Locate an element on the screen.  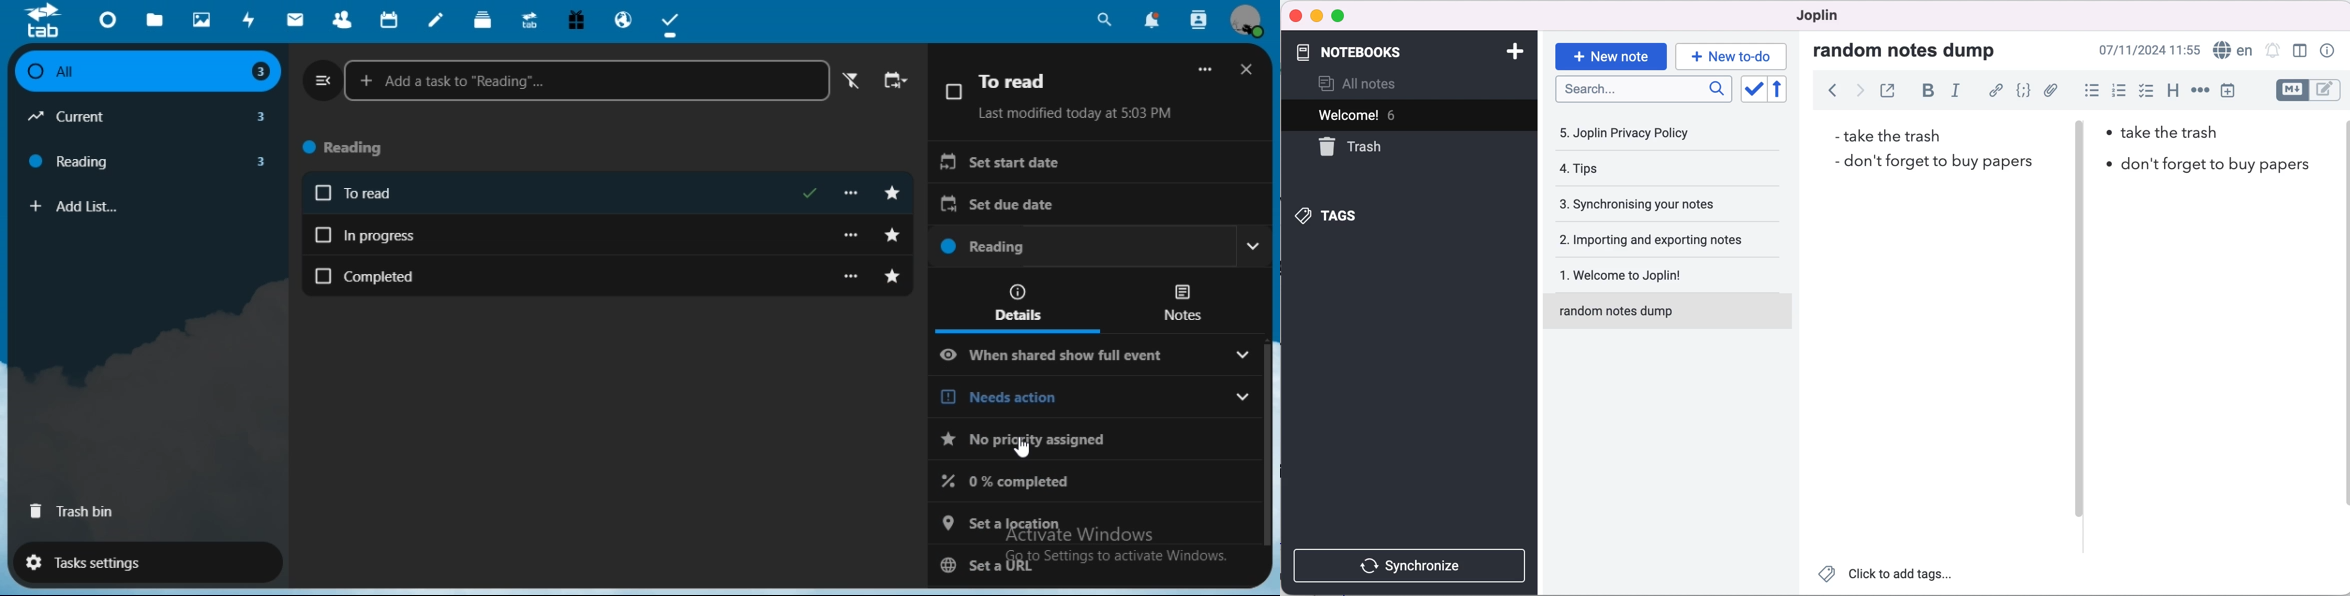
forward is located at coordinates (1857, 93).